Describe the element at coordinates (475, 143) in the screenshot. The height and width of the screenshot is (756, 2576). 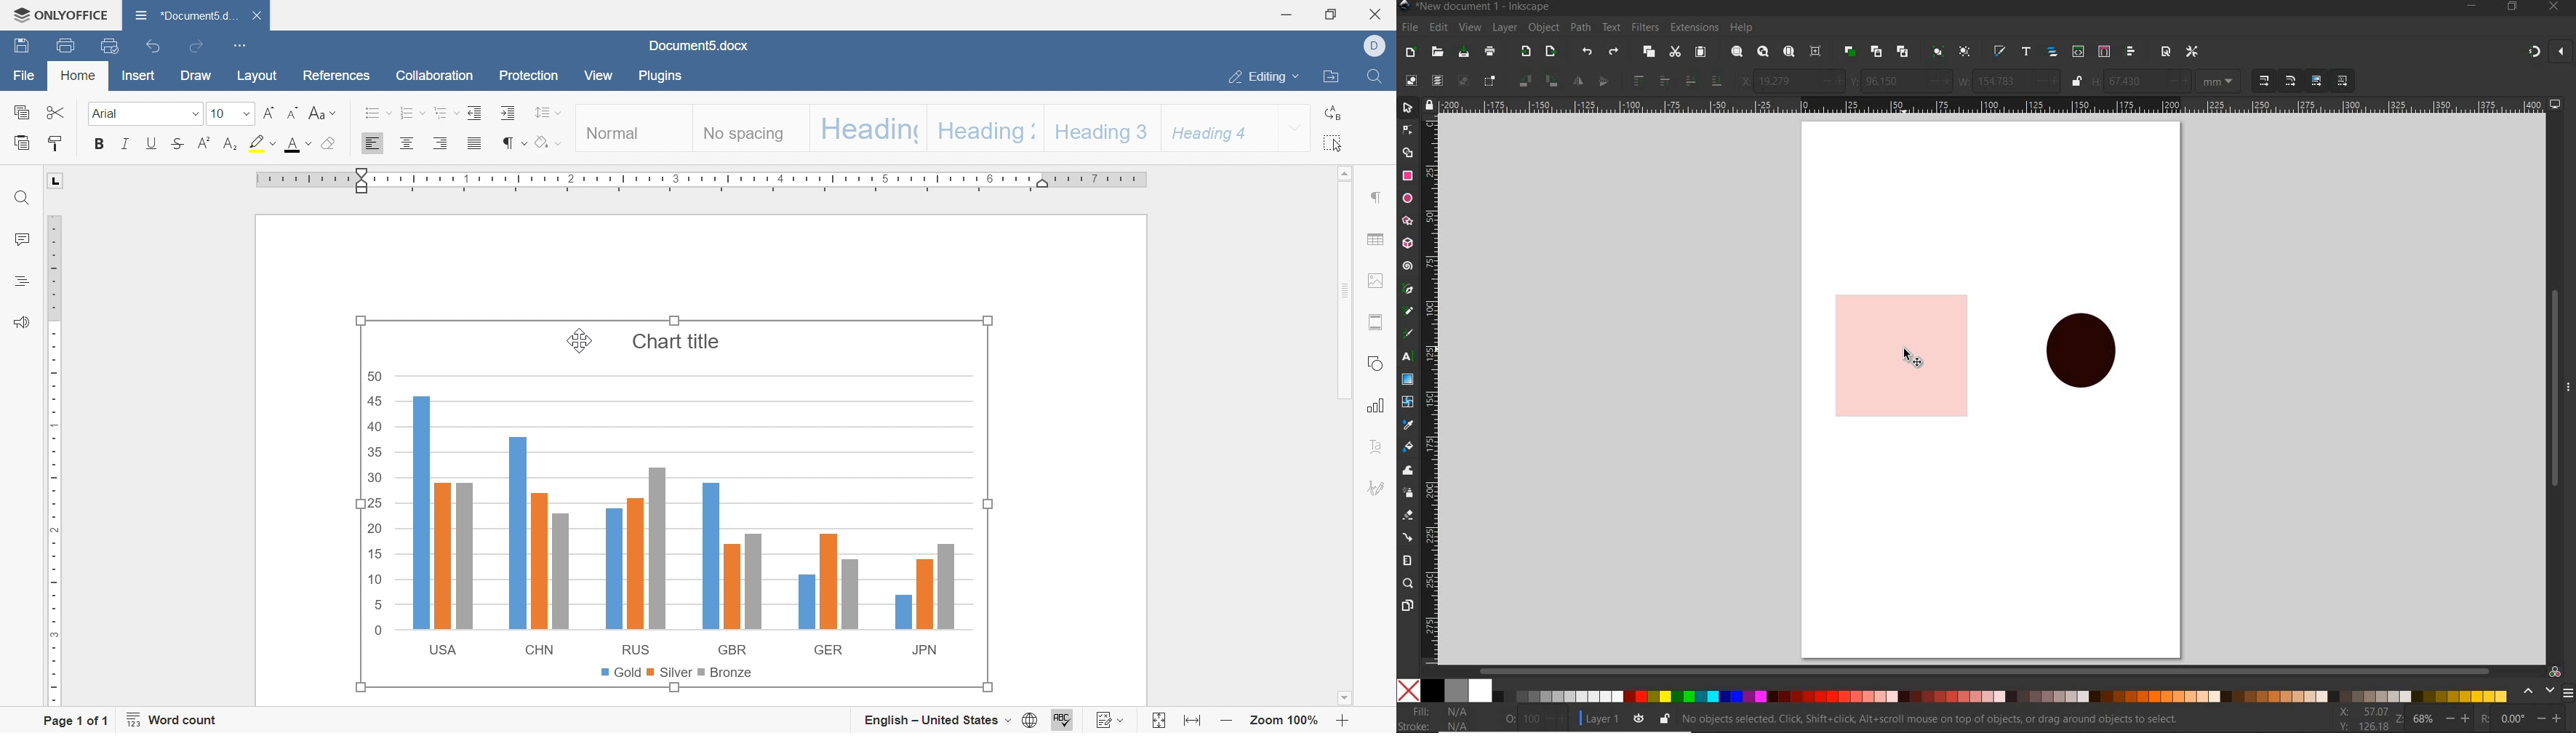
I see `justified` at that location.